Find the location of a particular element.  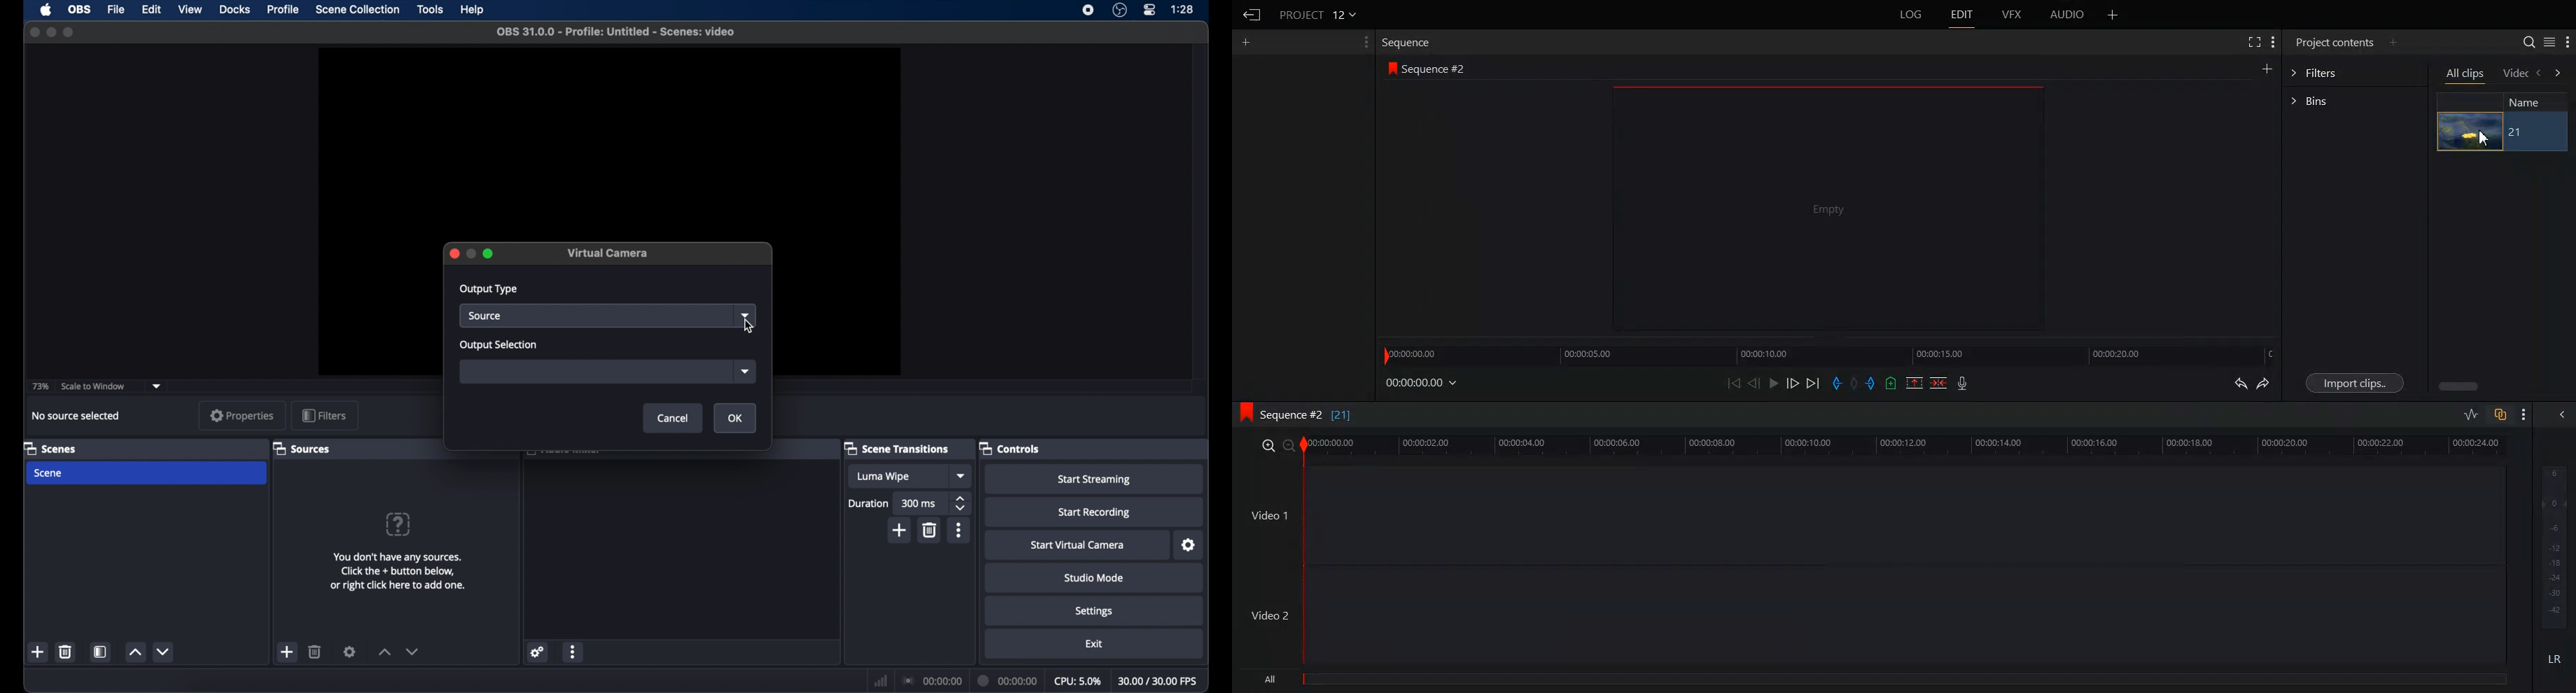

connection is located at coordinates (931, 680).